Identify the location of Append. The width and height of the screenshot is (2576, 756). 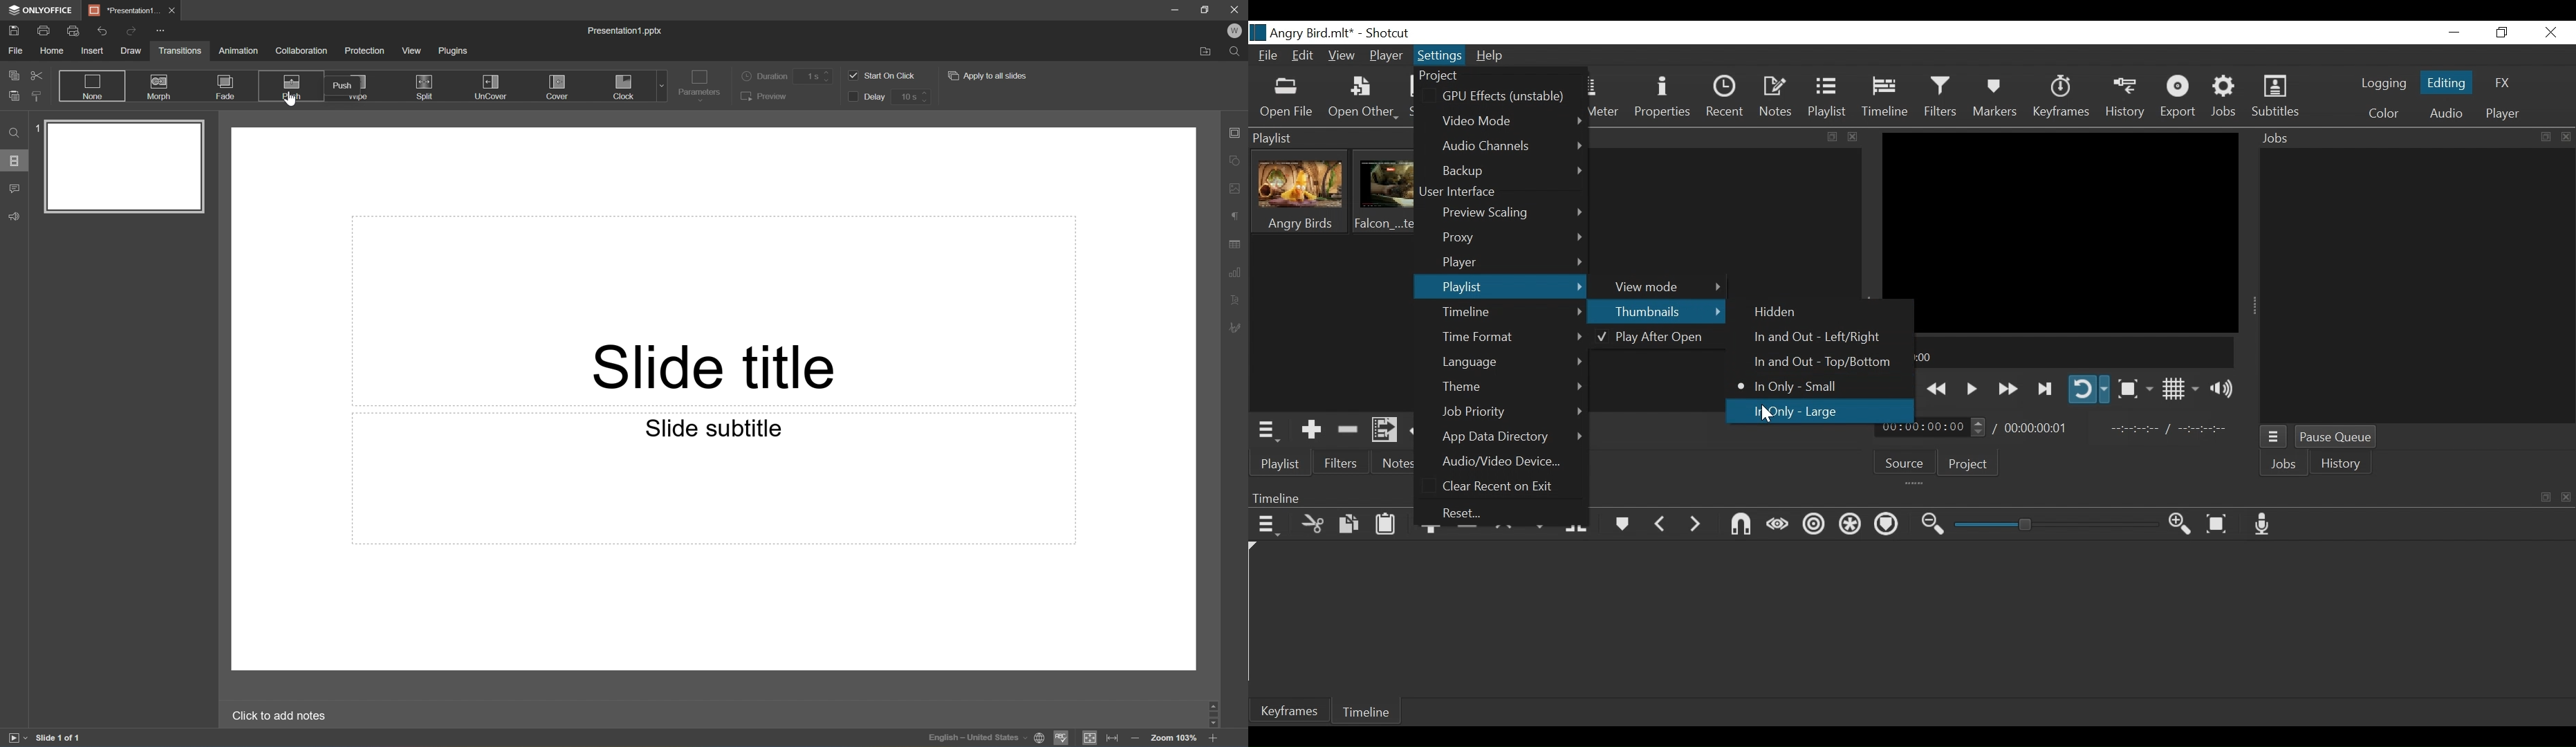
(1432, 532).